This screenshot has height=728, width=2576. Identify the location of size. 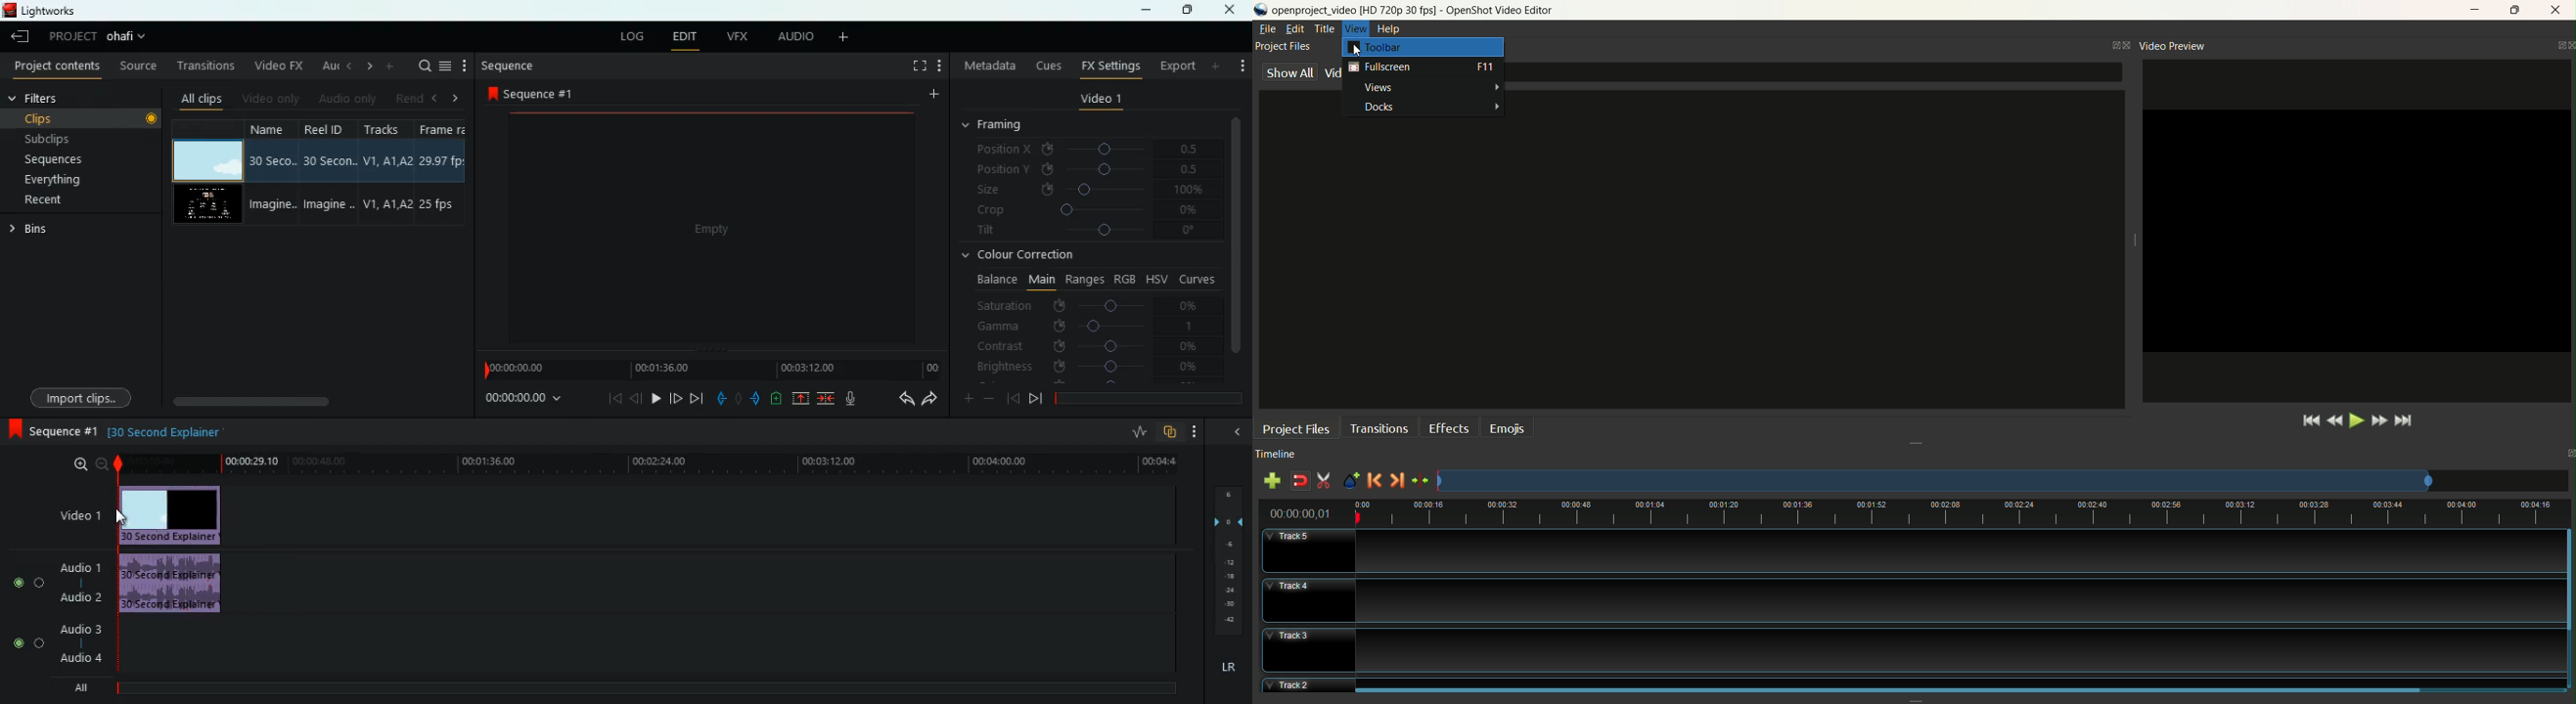
(1090, 191).